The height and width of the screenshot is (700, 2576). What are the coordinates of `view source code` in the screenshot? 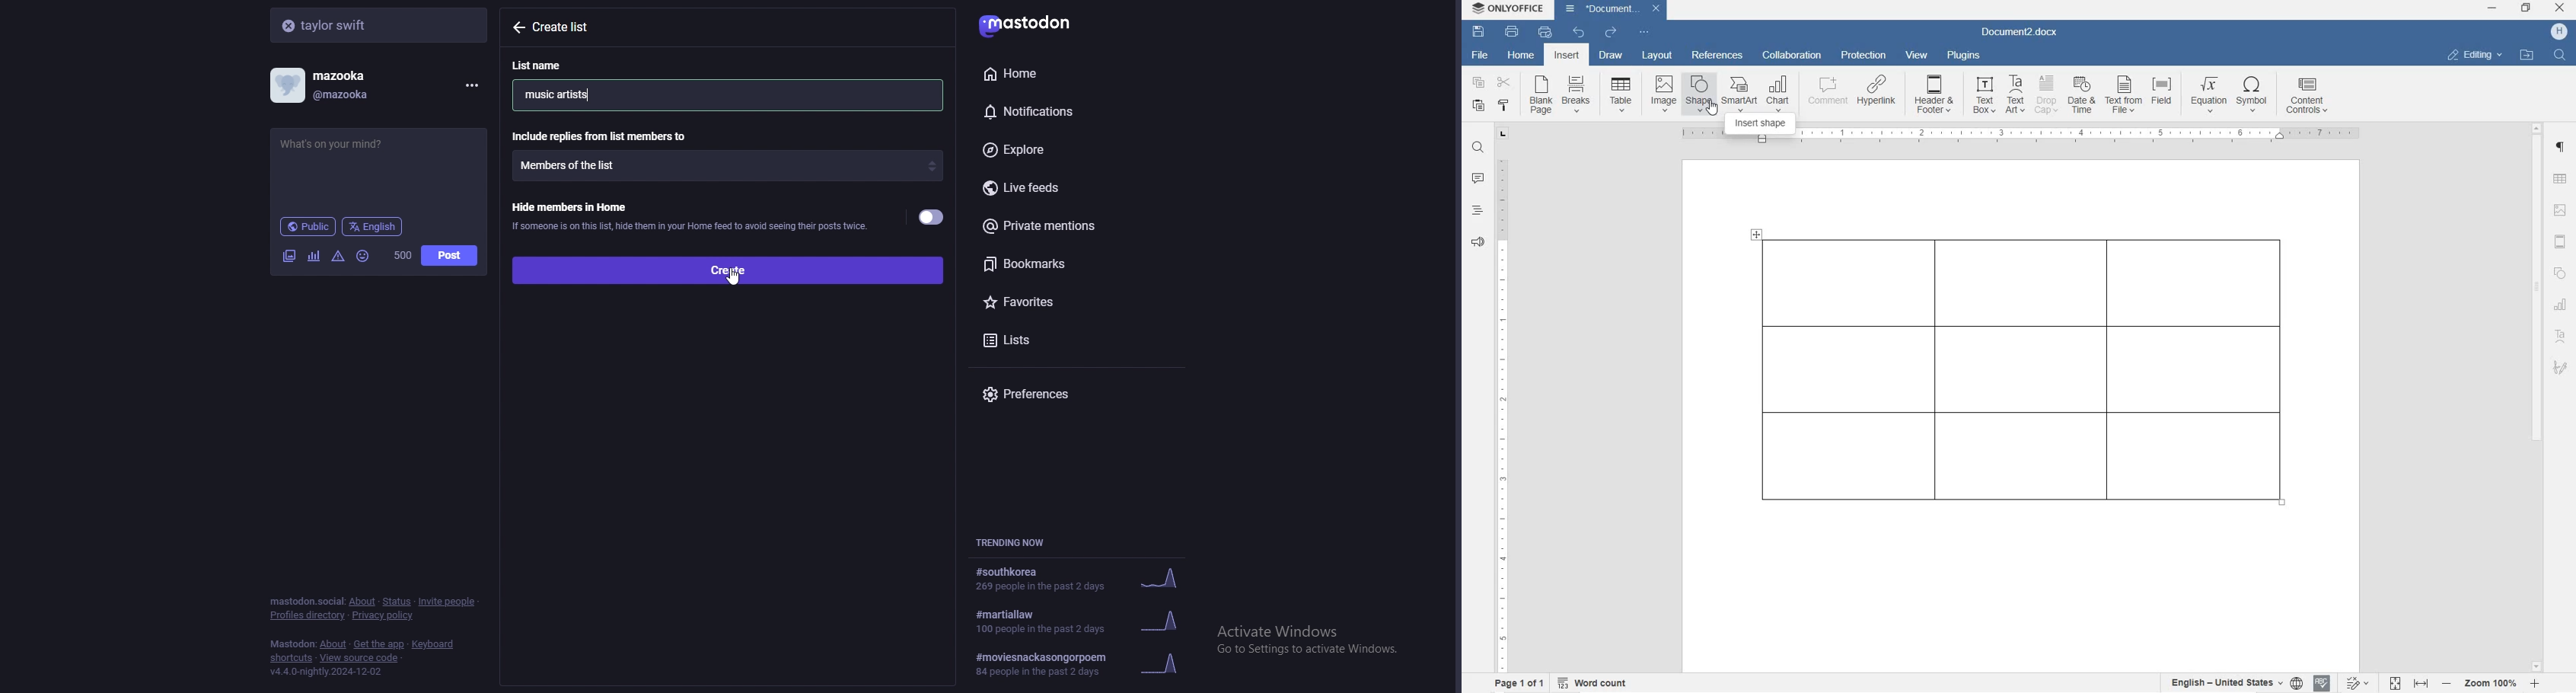 It's located at (359, 659).